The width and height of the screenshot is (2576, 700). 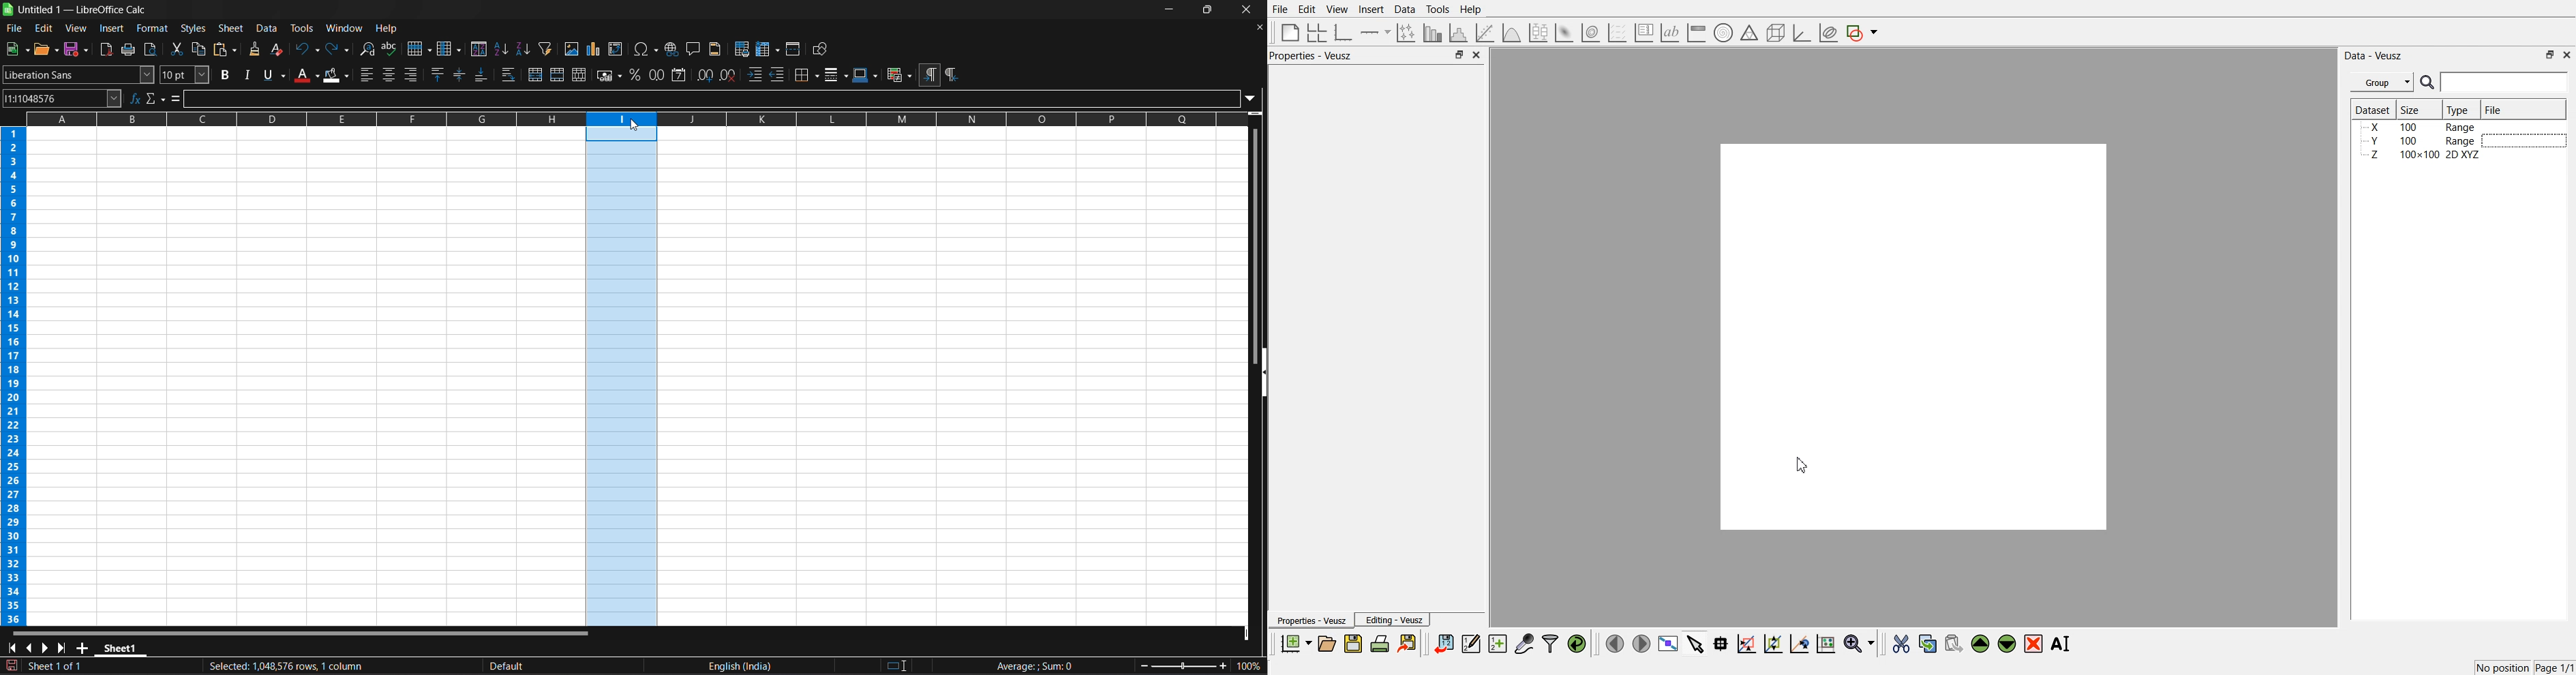 I want to click on copy, so click(x=201, y=49).